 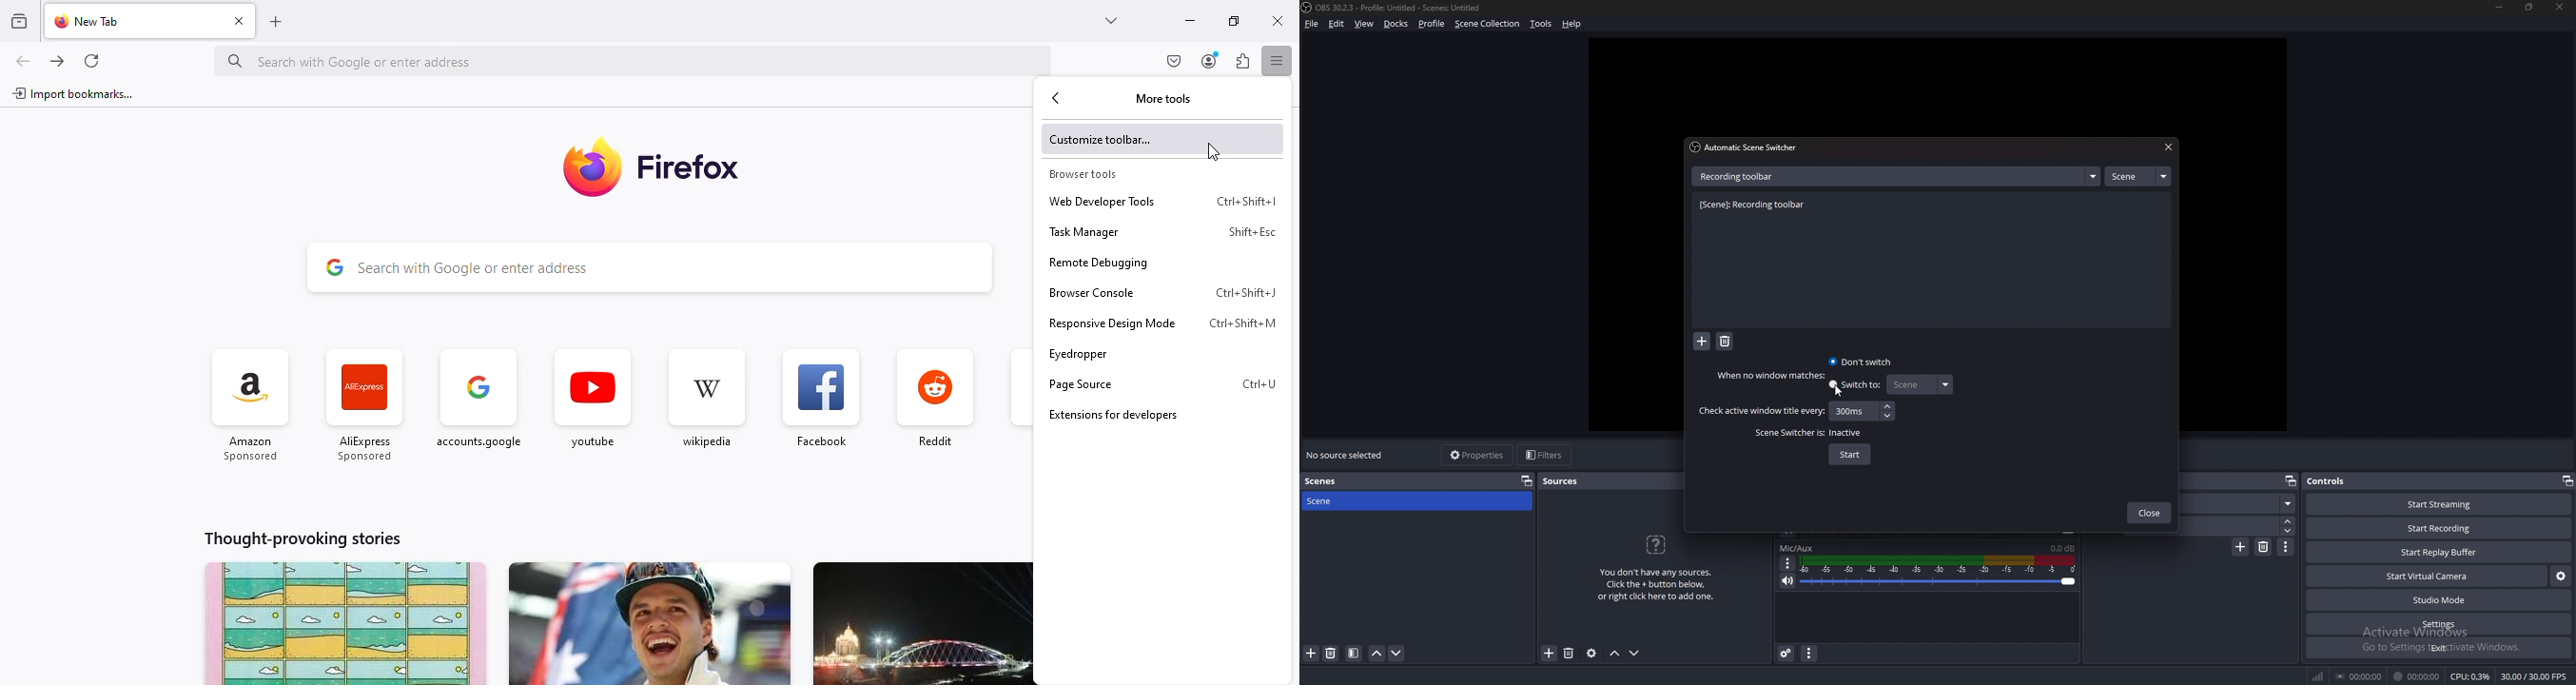 I want to click on reddit, so click(x=935, y=401).